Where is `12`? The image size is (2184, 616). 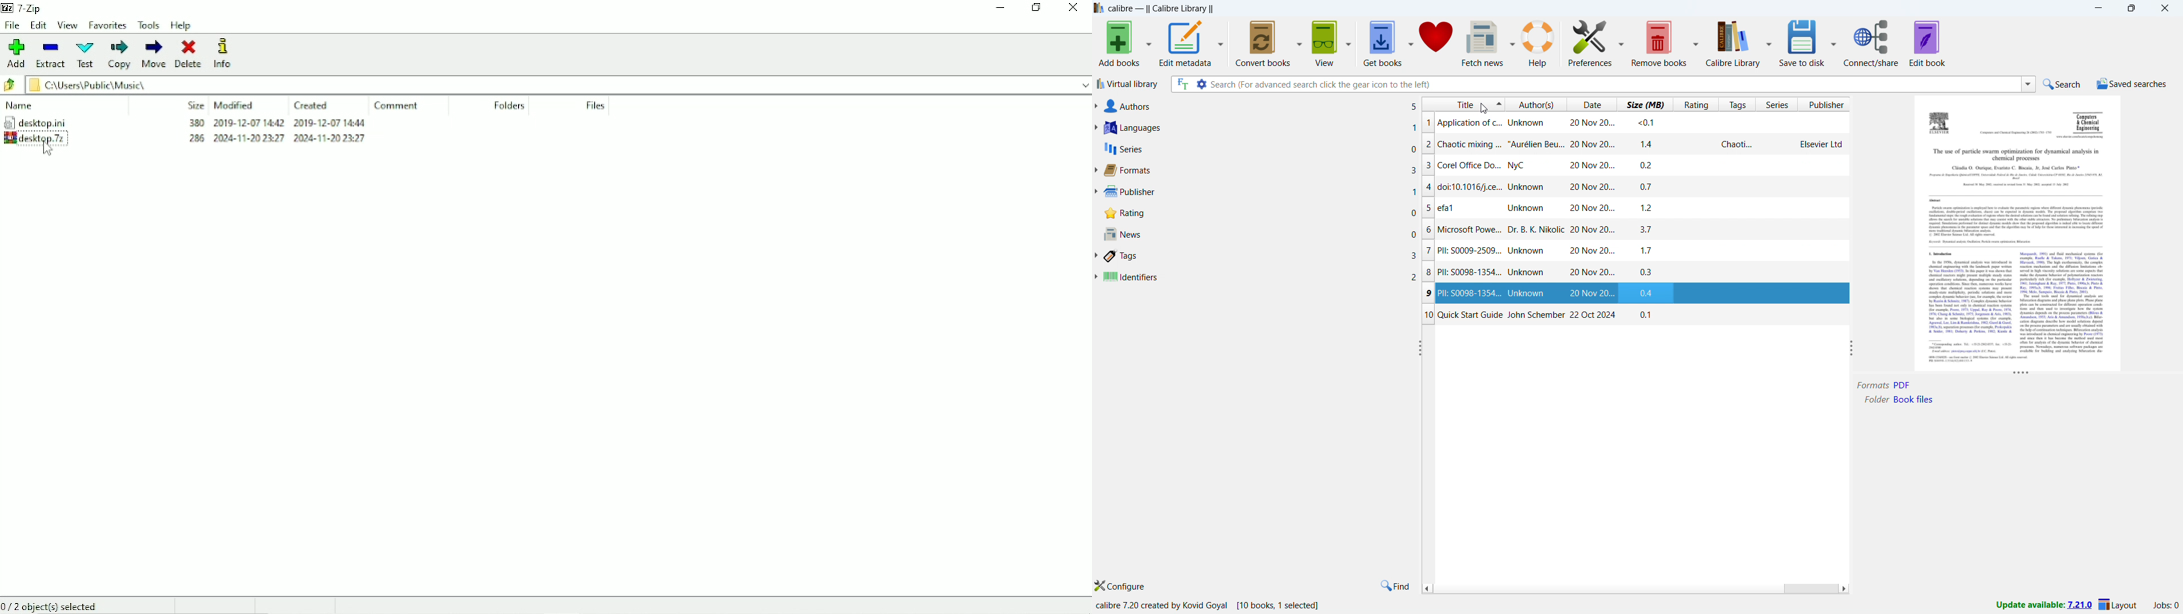
12 is located at coordinates (1650, 210).